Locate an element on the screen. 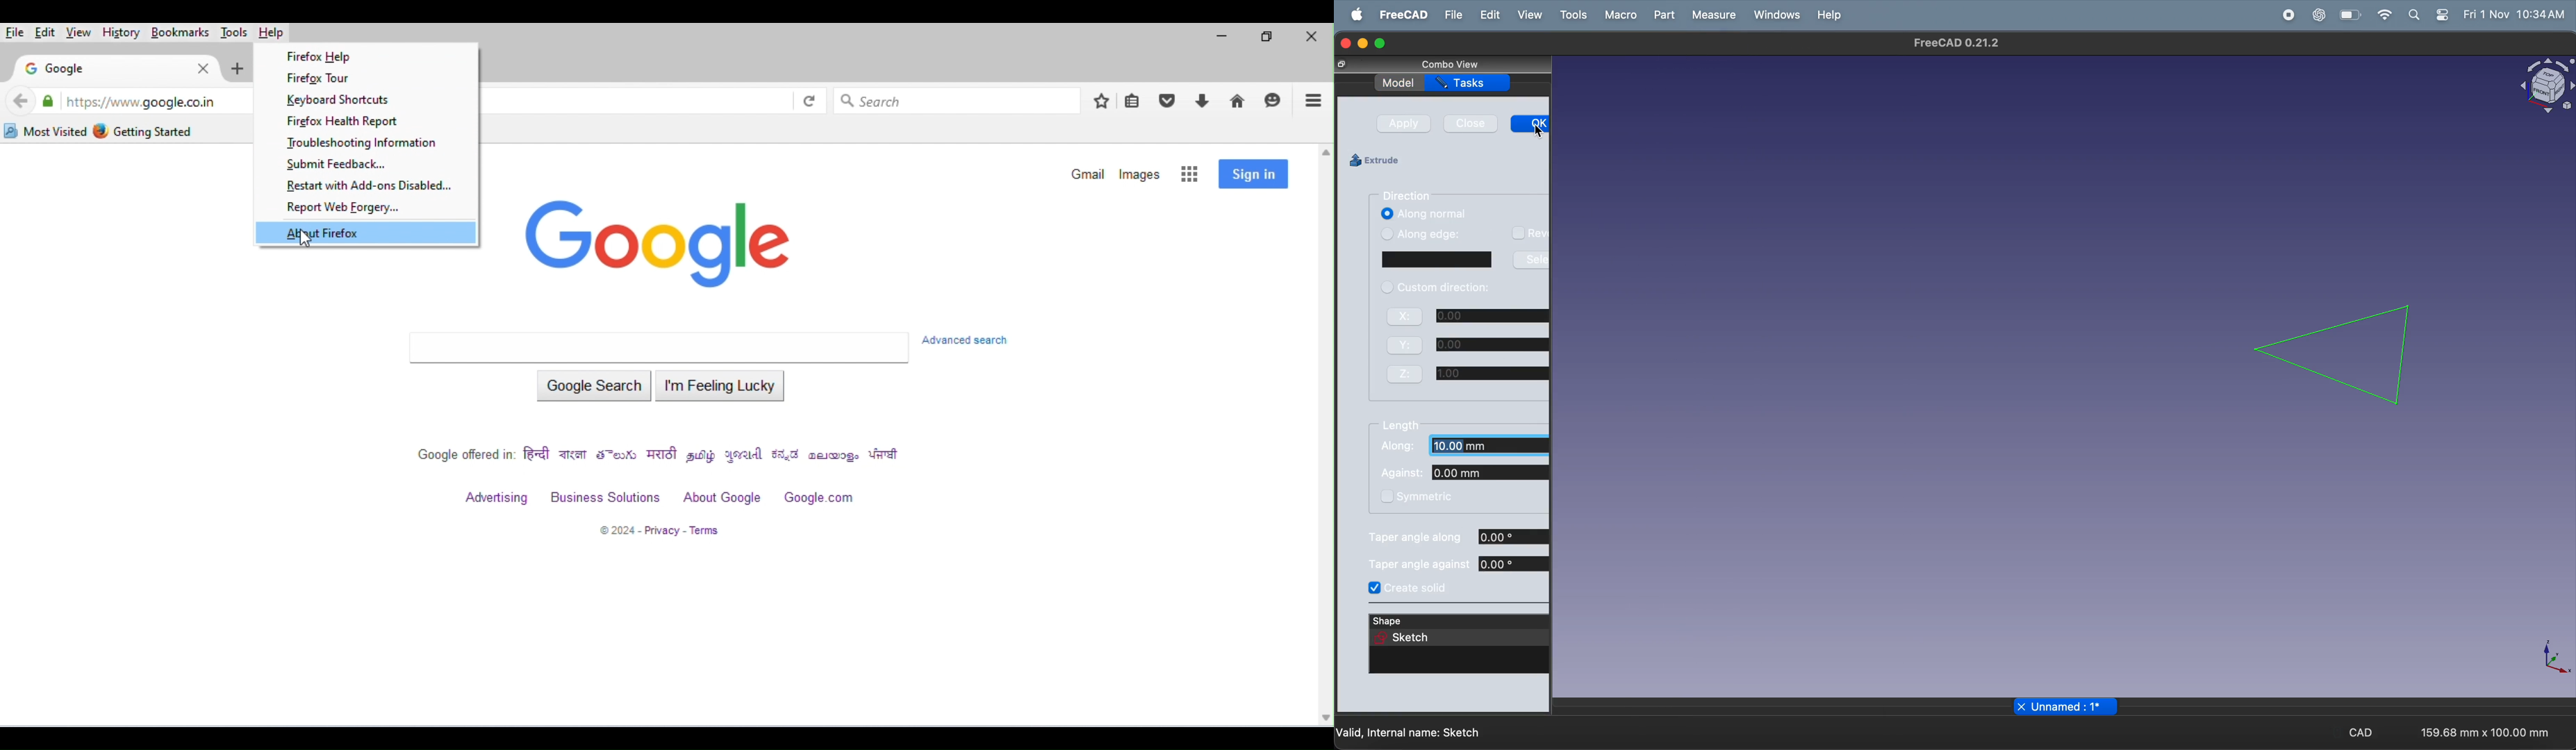 This screenshot has width=2576, height=756. direction is located at coordinates (1408, 196).